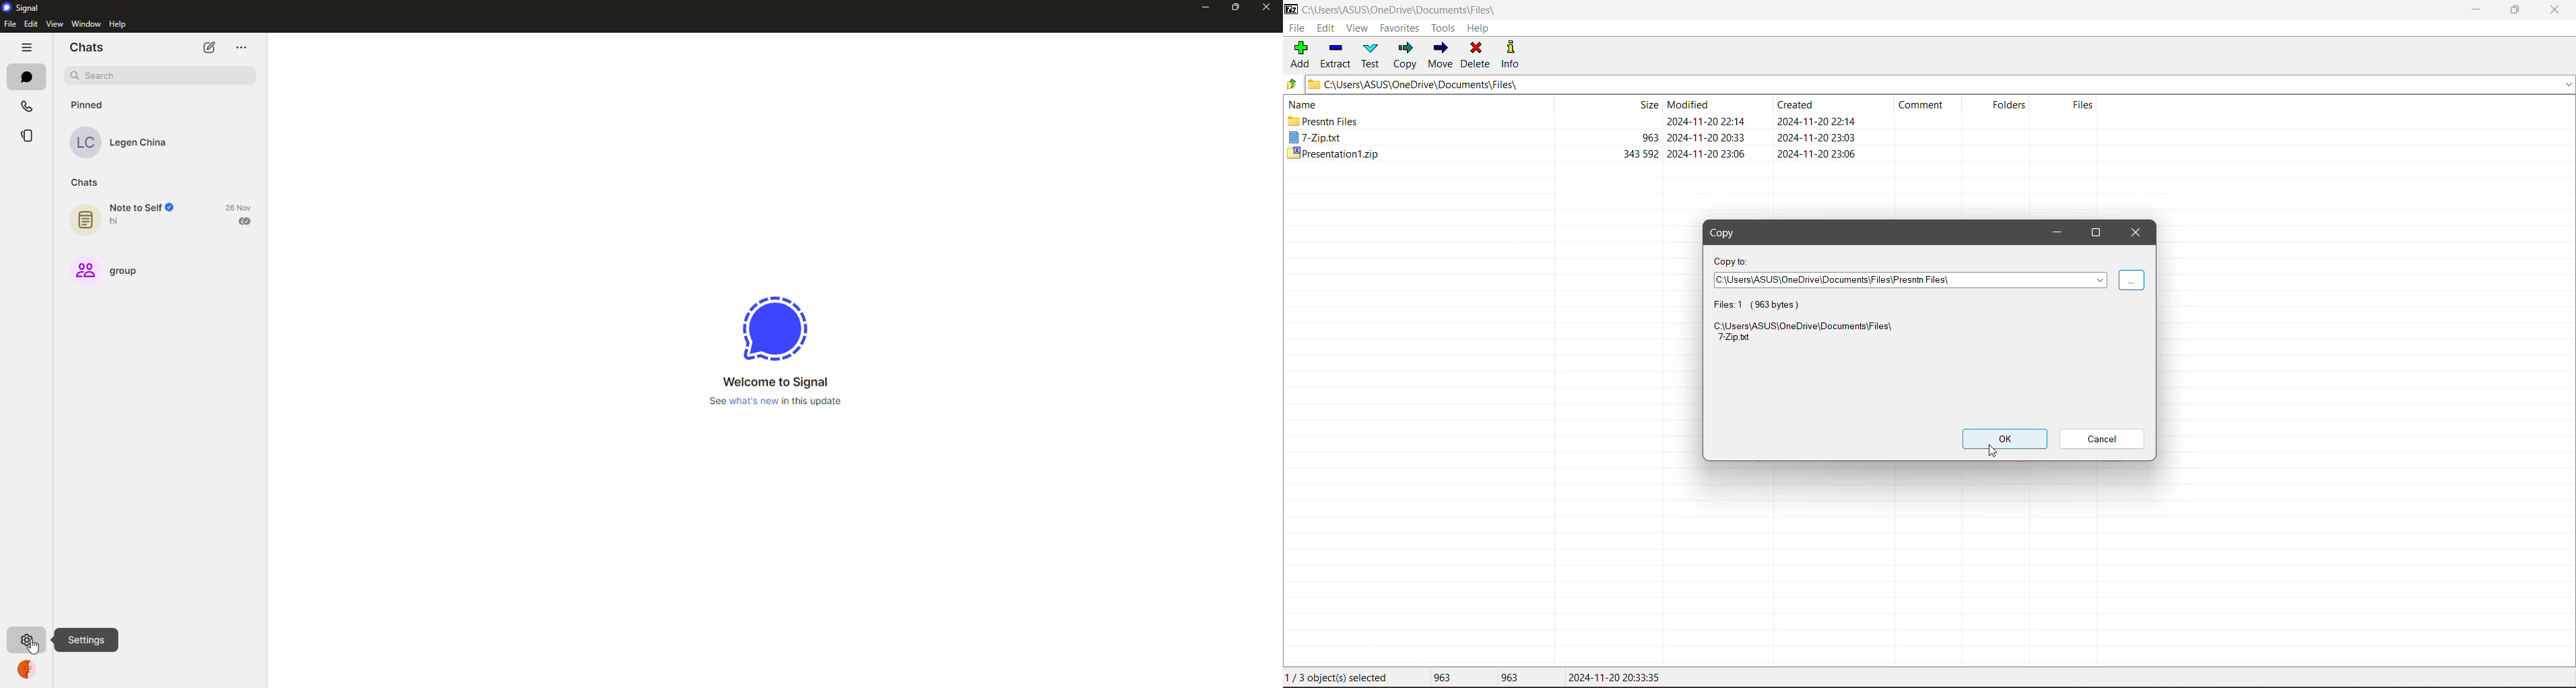  What do you see at coordinates (1205, 7) in the screenshot?
I see `minimize` at bounding box center [1205, 7].